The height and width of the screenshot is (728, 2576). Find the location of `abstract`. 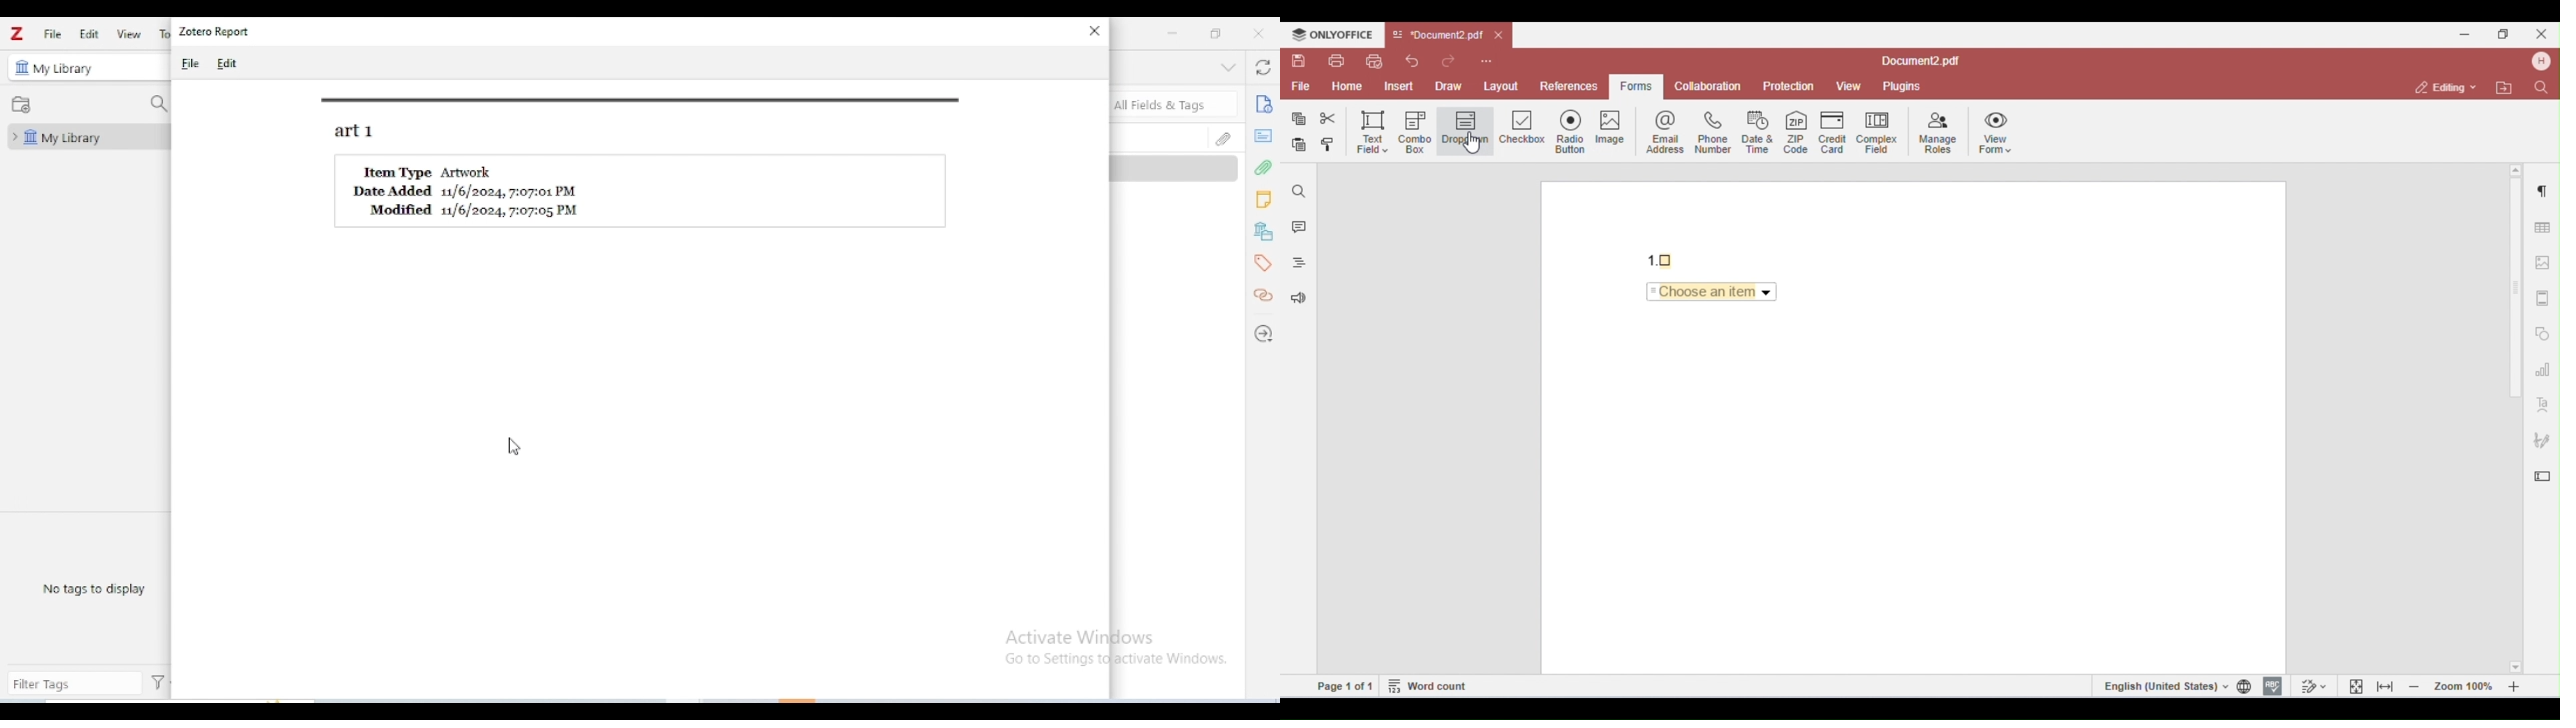

abstract is located at coordinates (1262, 136).